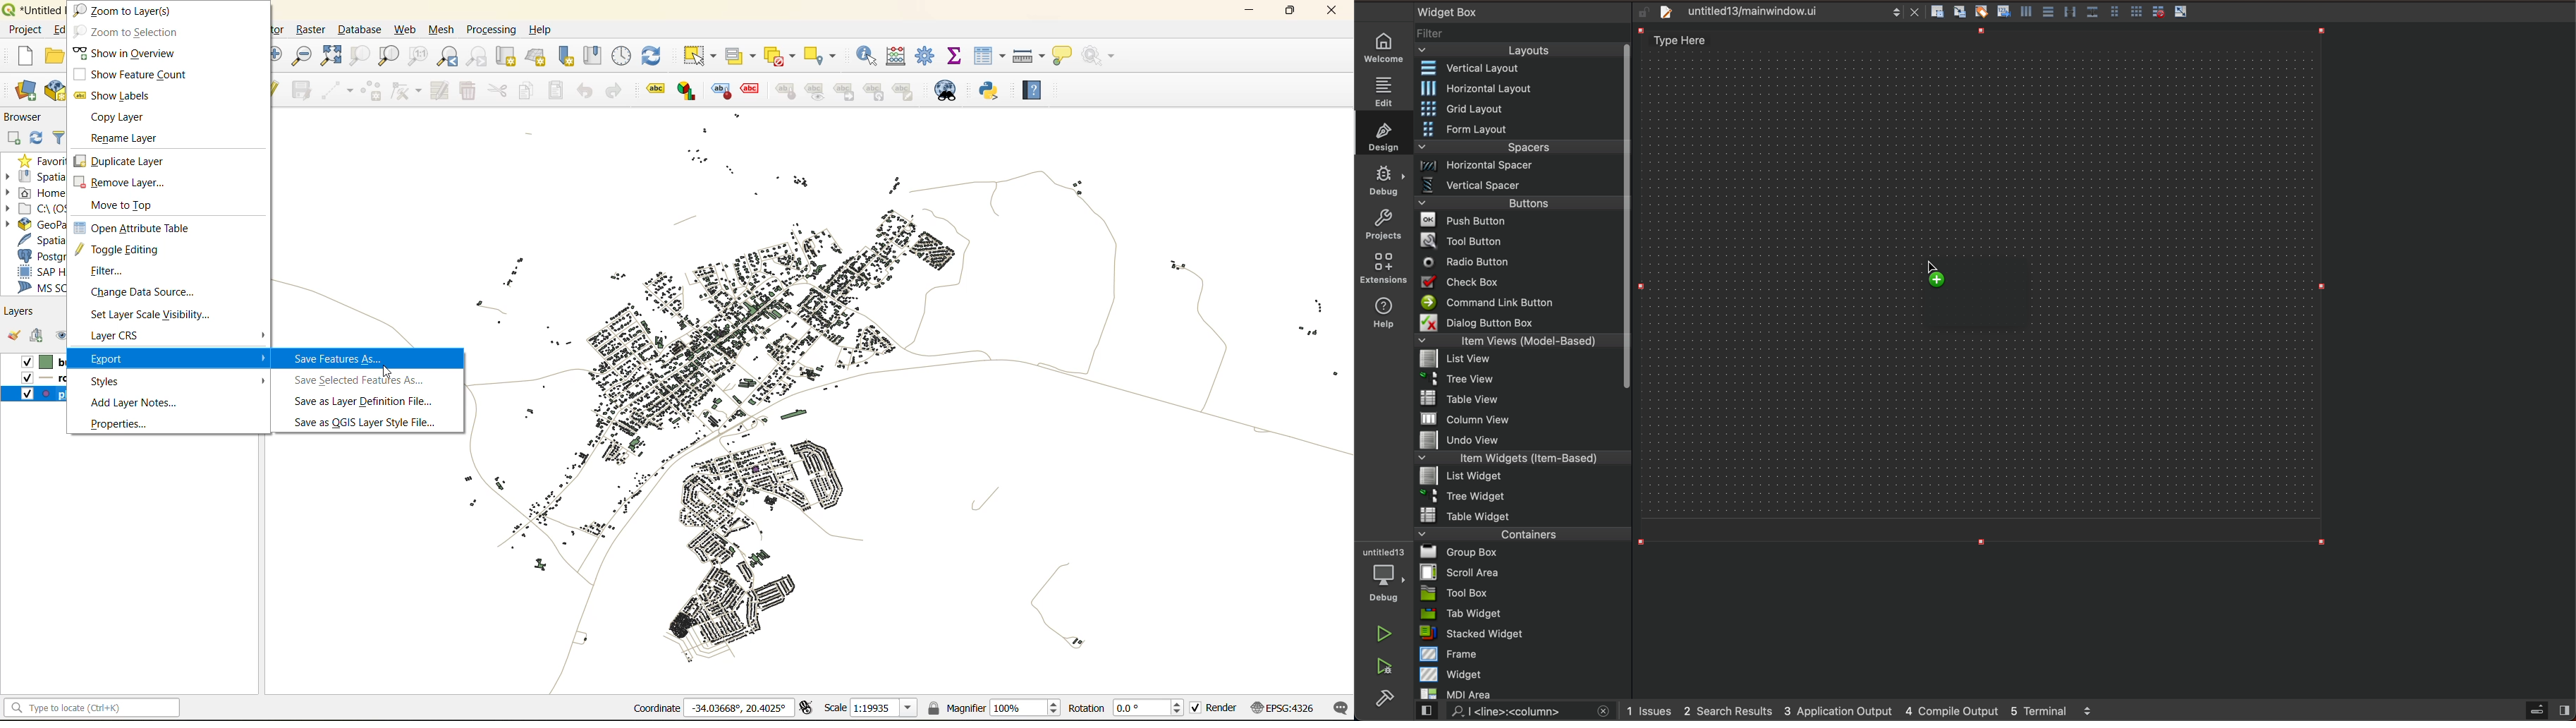 Image resolution: width=2576 pixels, height=728 pixels. Describe the element at coordinates (1251, 13) in the screenshot. I see `minimize` at that location.